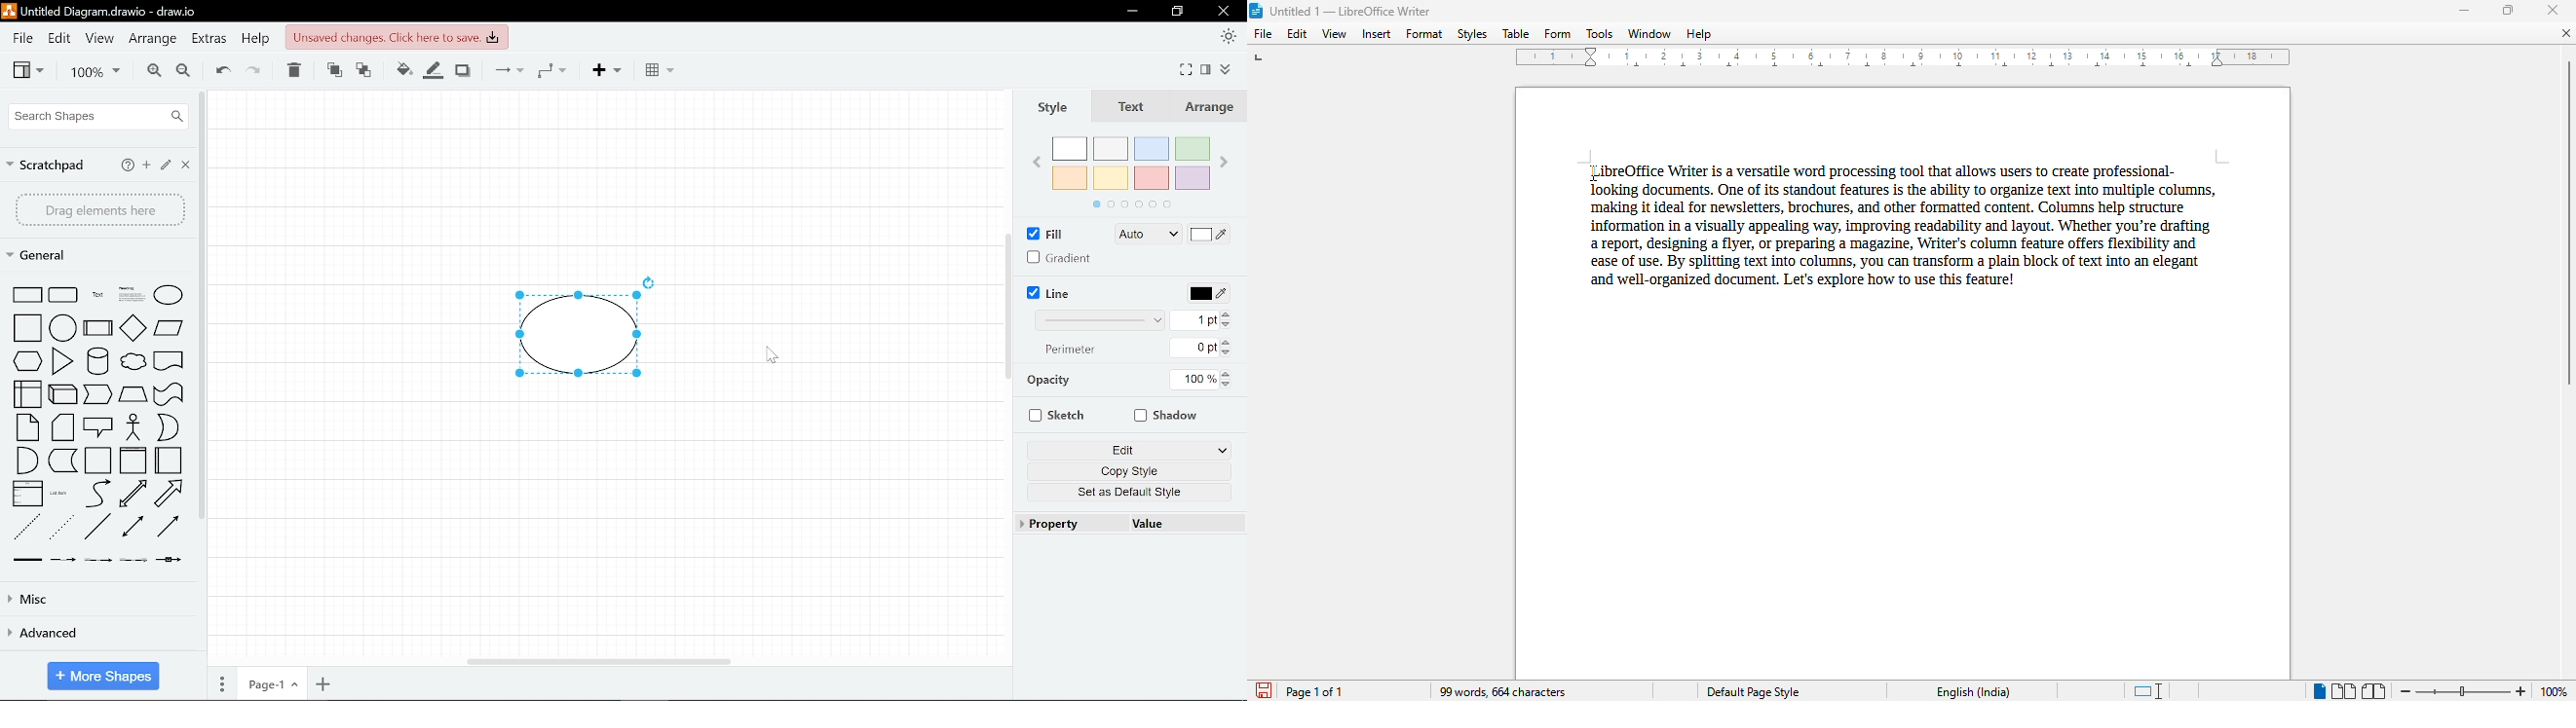 The width and height of the screenshot is (2576, 728). I want to click on Gradiant, so click(1060, 257).